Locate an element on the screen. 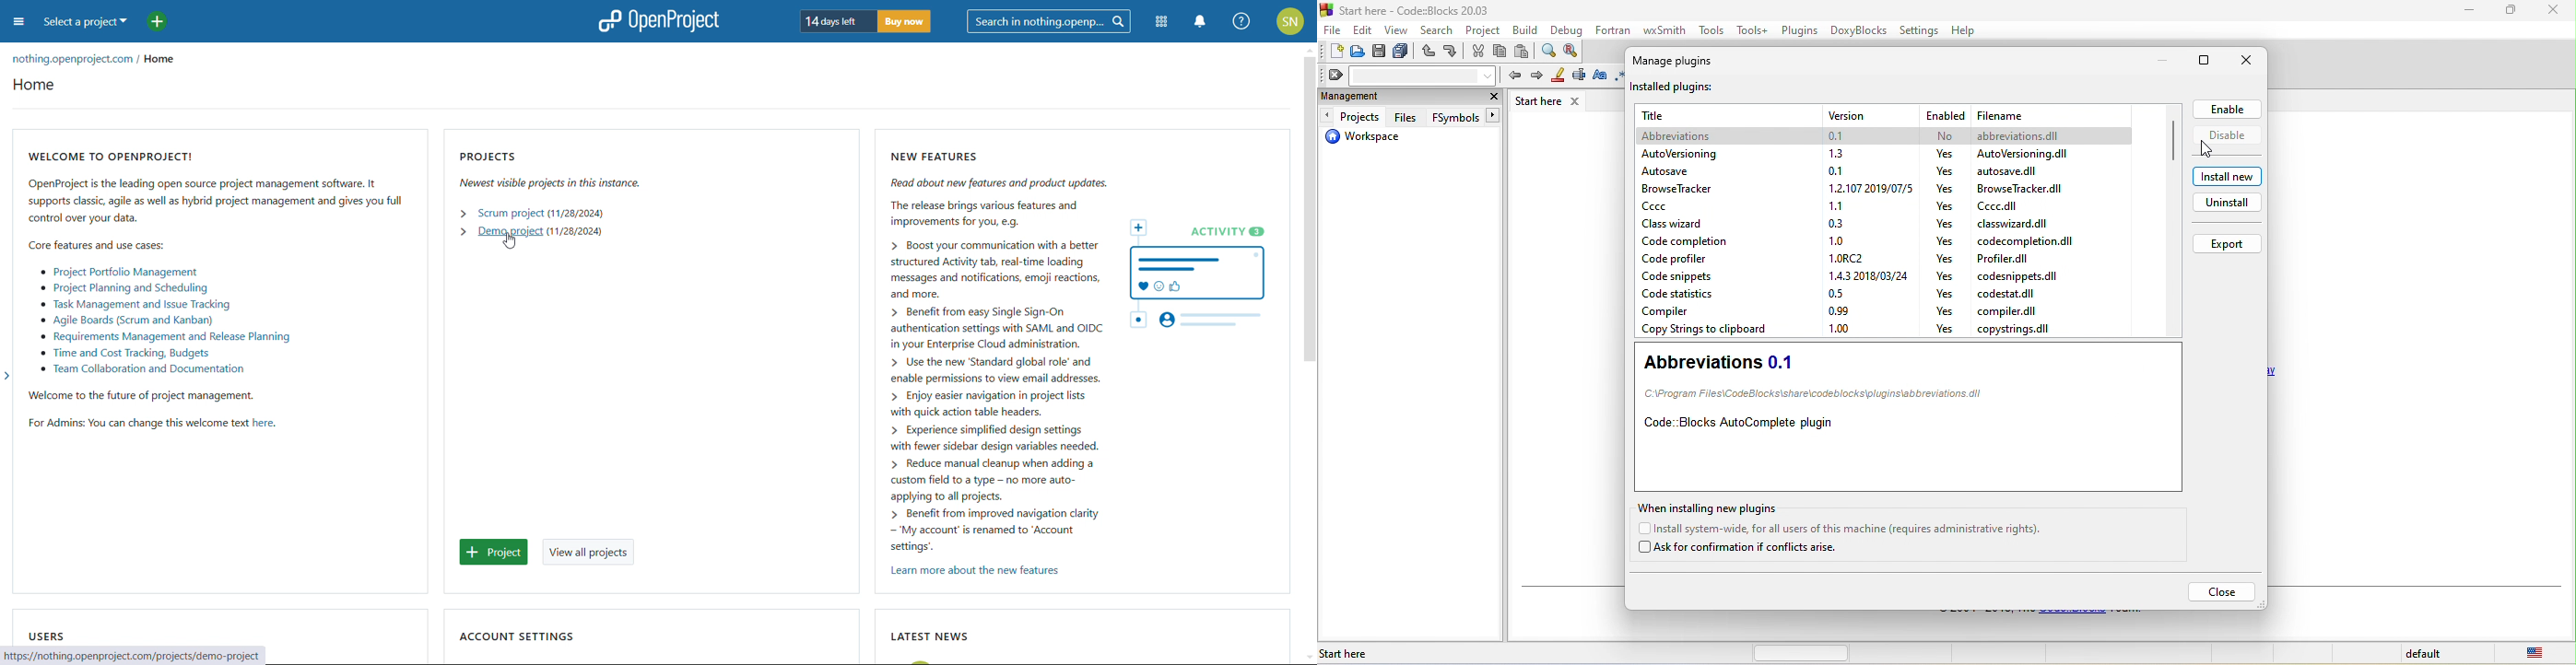  start here is located at coordinates (1431, 652).